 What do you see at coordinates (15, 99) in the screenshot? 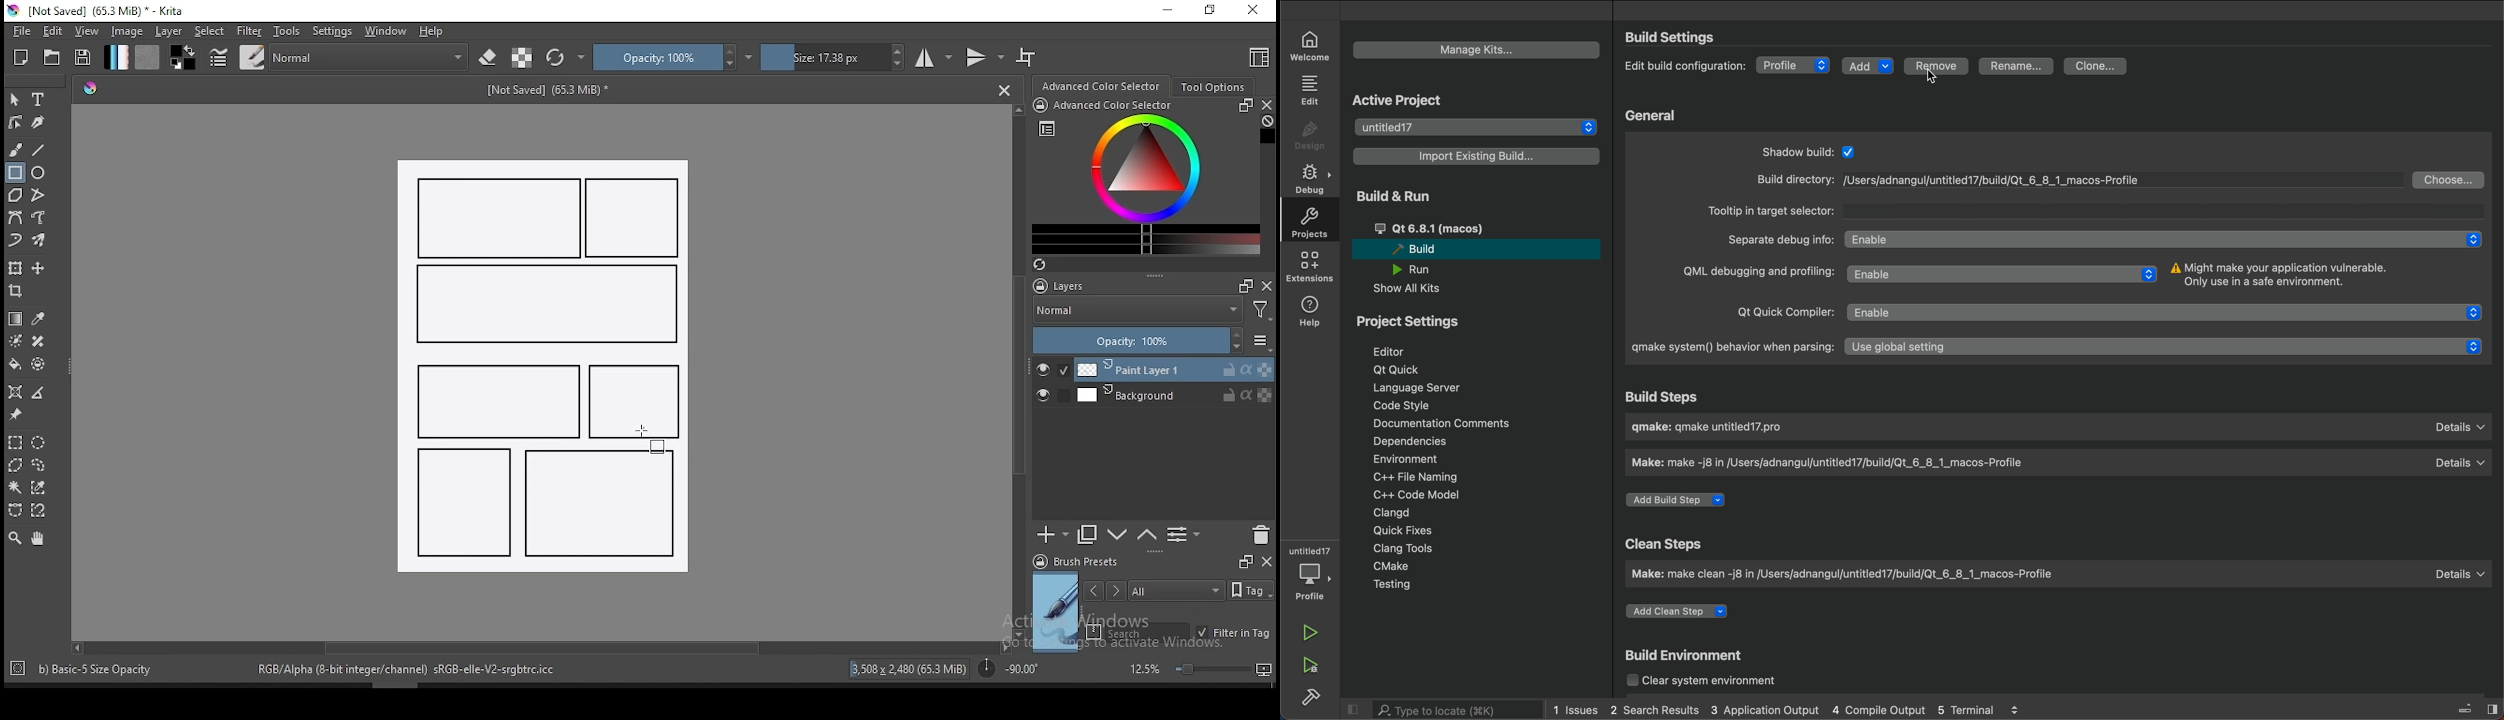
I see `select shapes tool` at bounding box center [15, 99].